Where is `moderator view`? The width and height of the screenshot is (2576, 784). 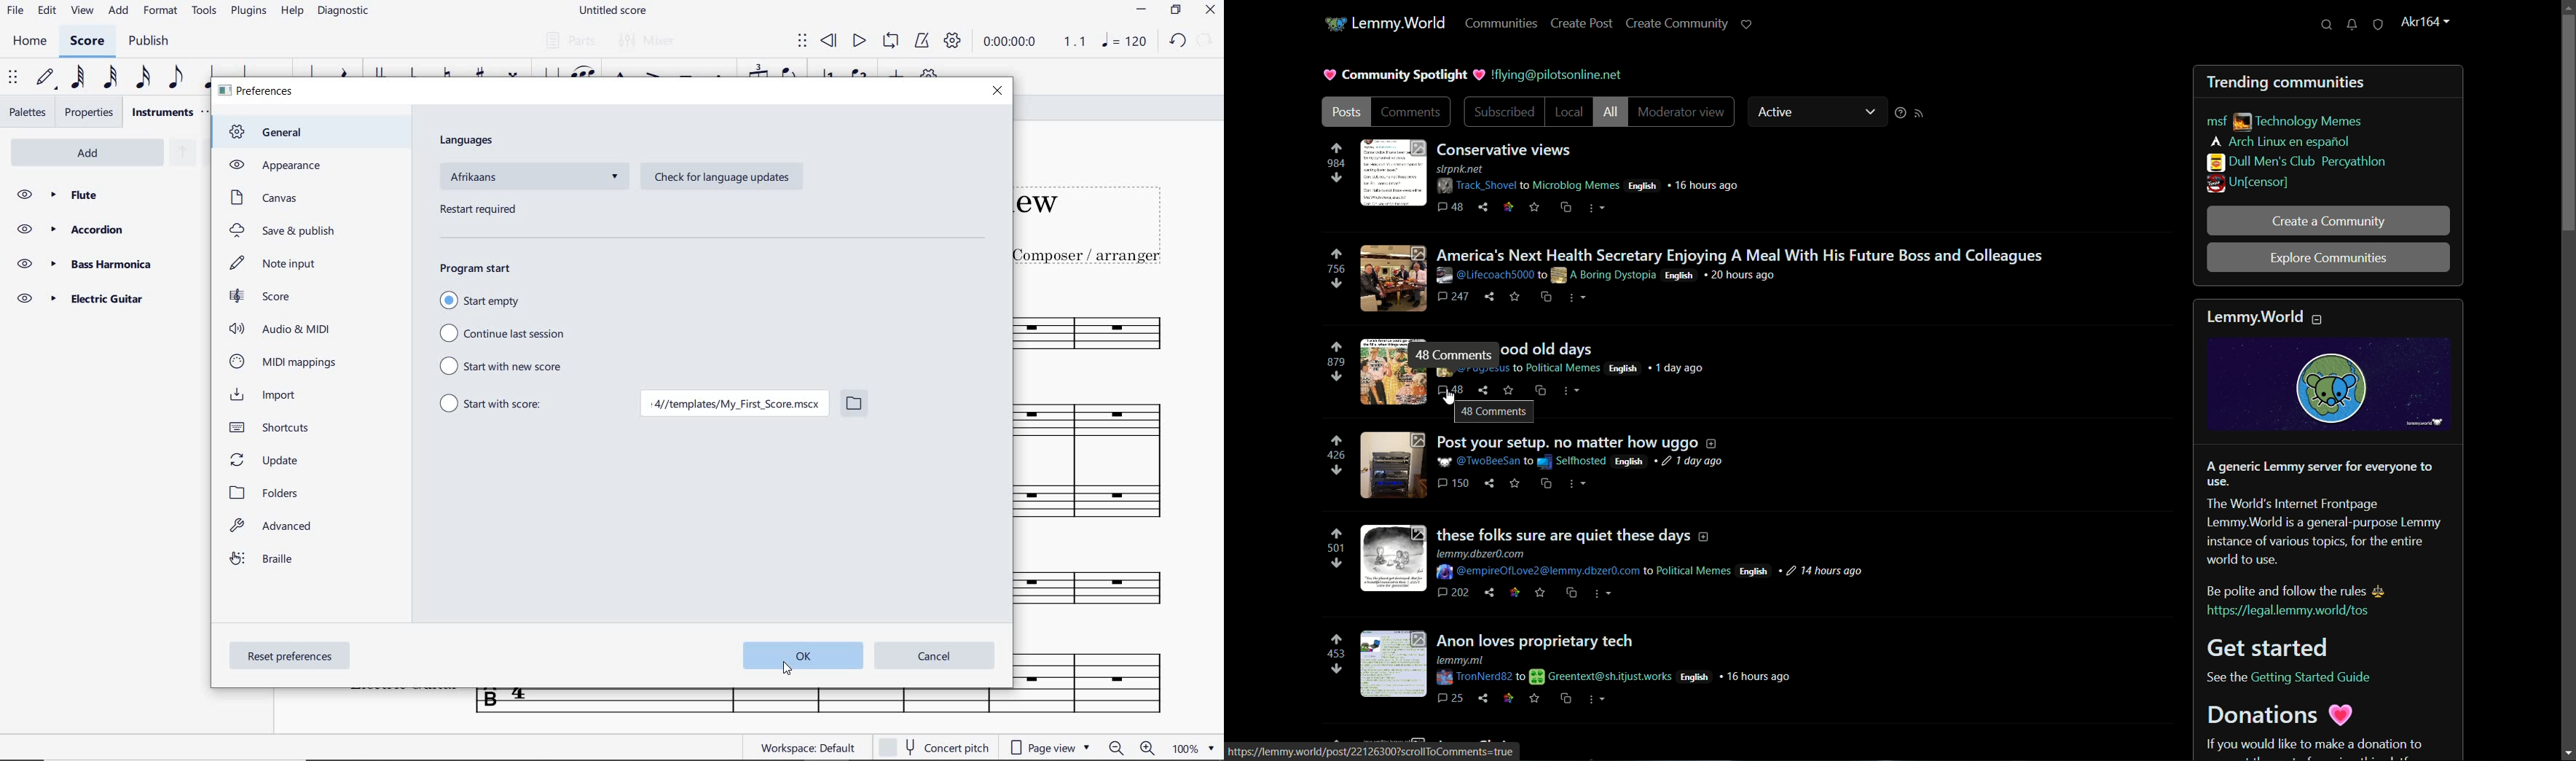
moderator view is located at coordinates (1682, 111).